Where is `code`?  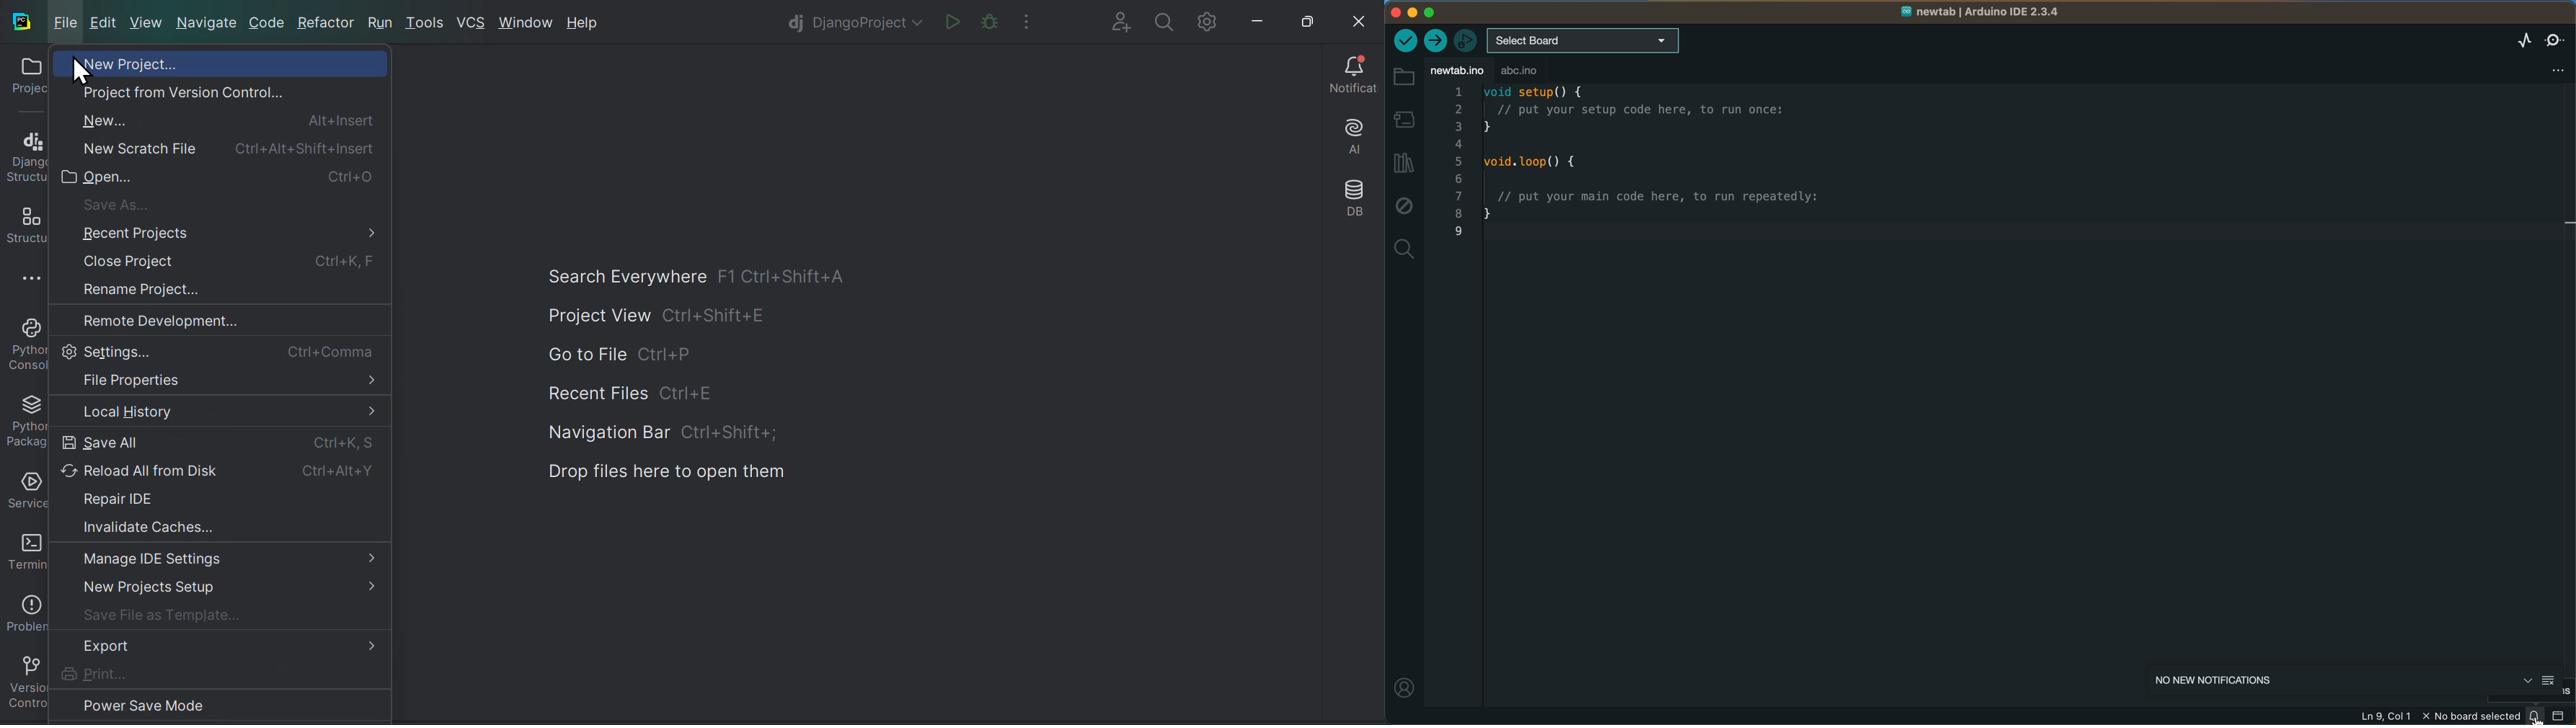
code is located at coordinates (1671, 173).